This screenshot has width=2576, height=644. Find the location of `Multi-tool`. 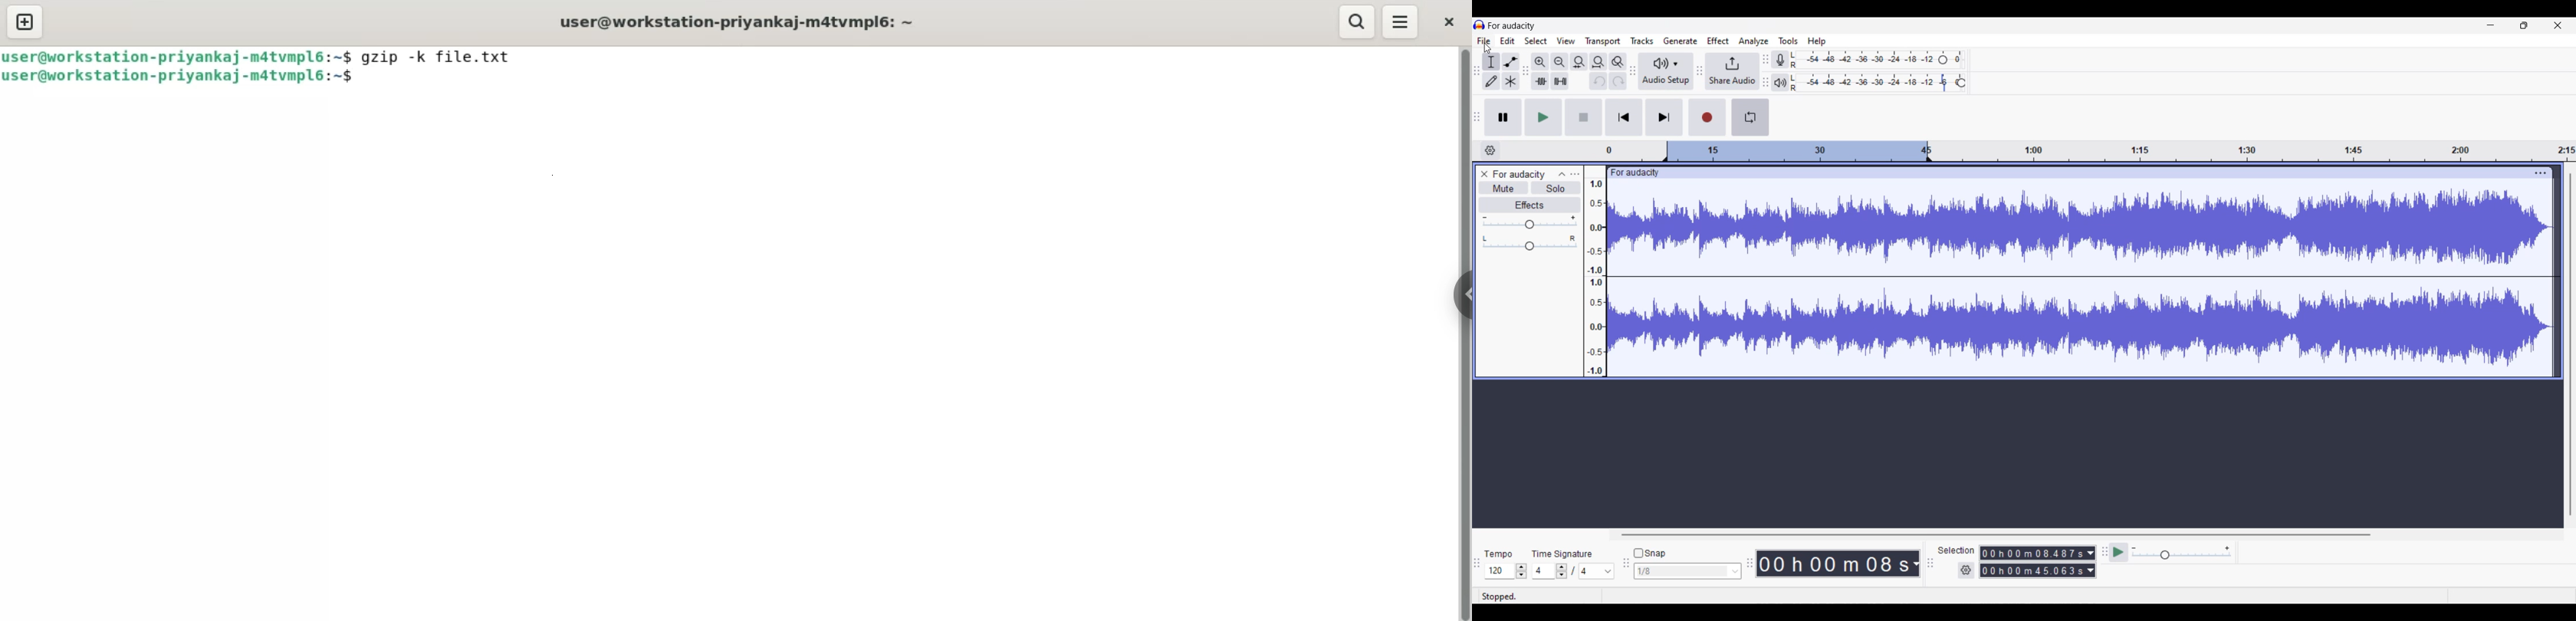

Multi-tool is located at coordinates (1511, 81).